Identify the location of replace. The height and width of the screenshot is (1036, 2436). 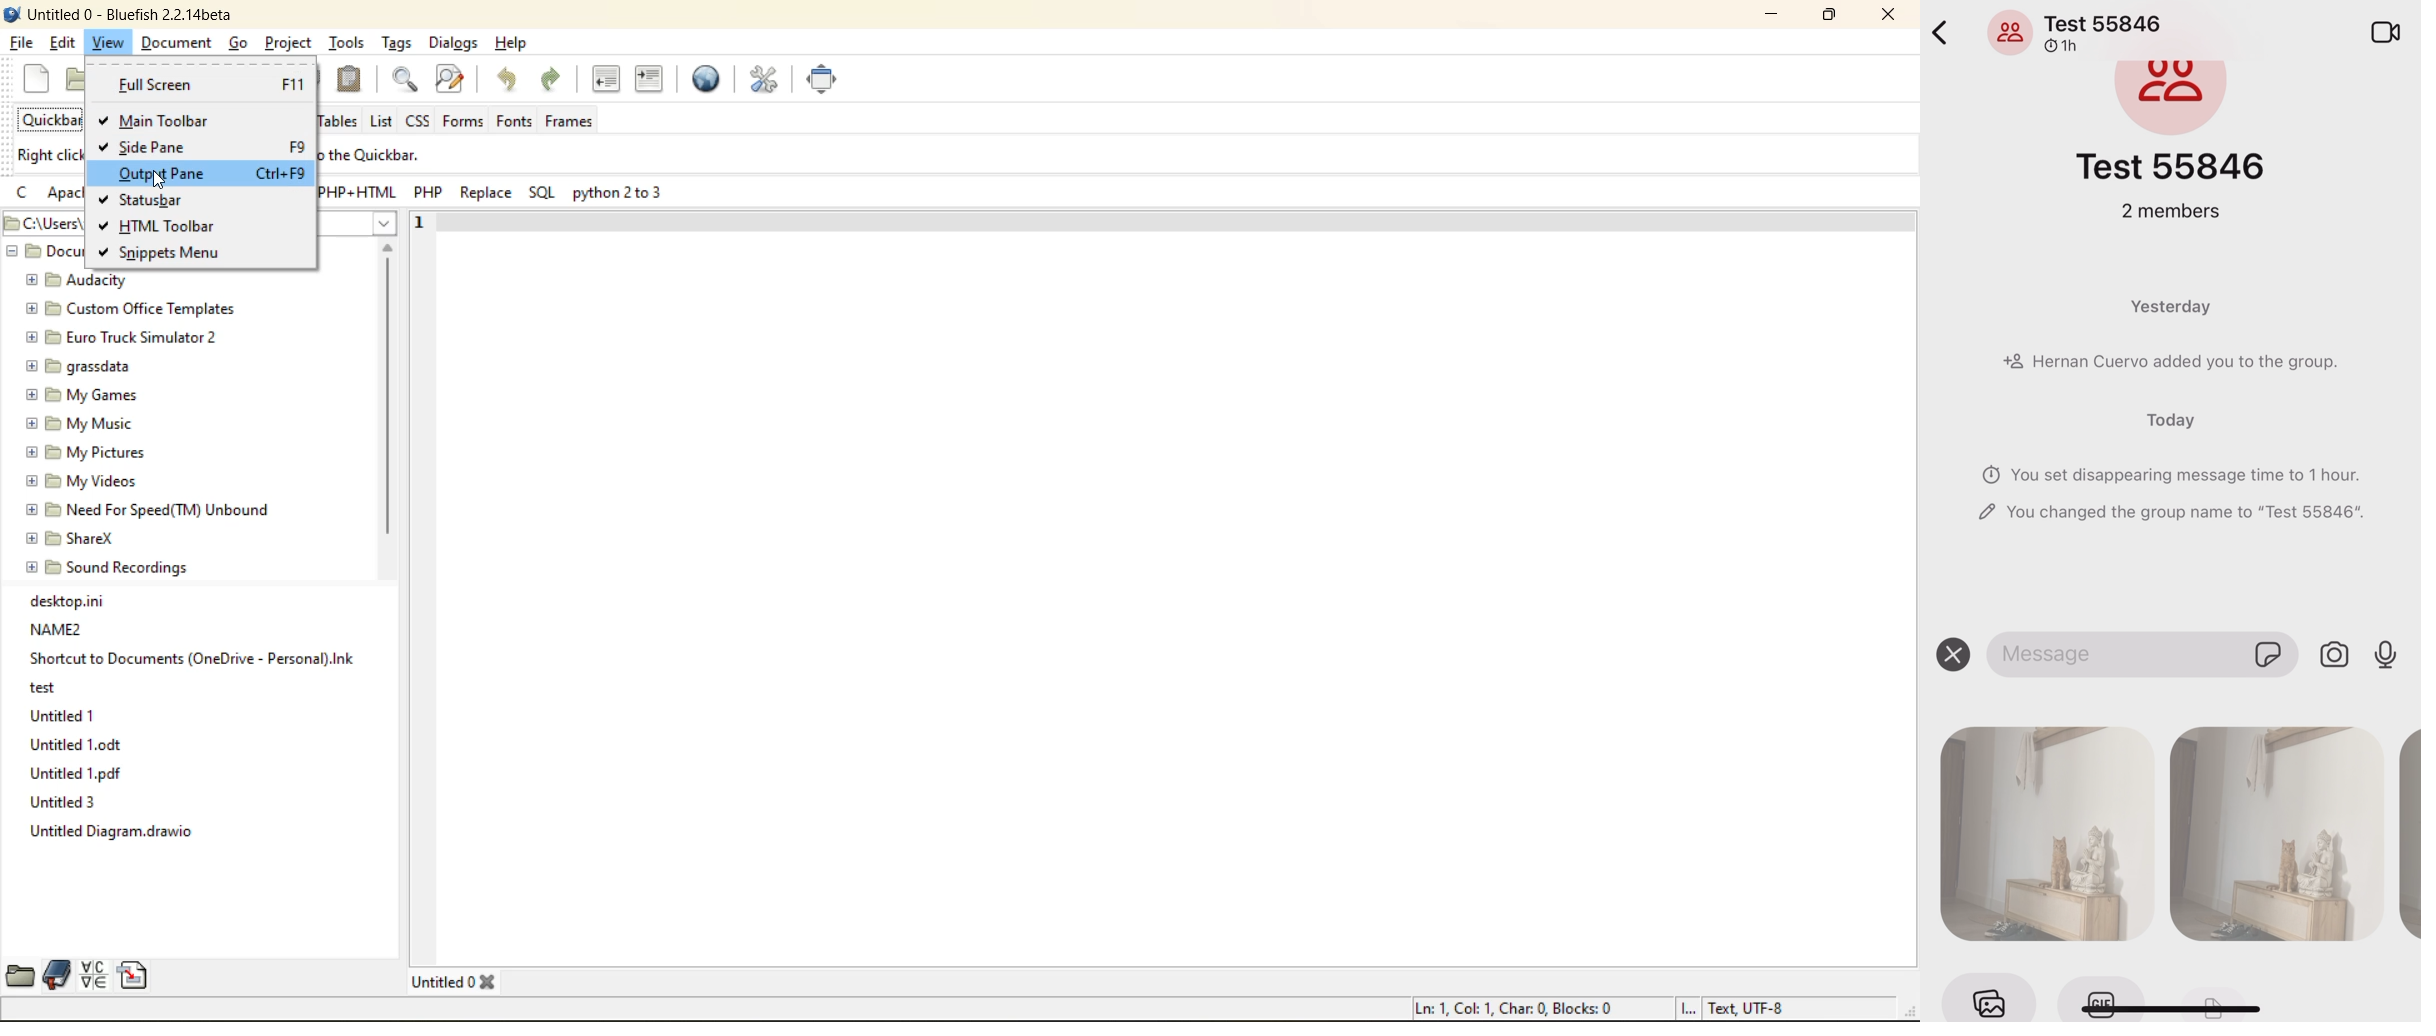
(486, 193).